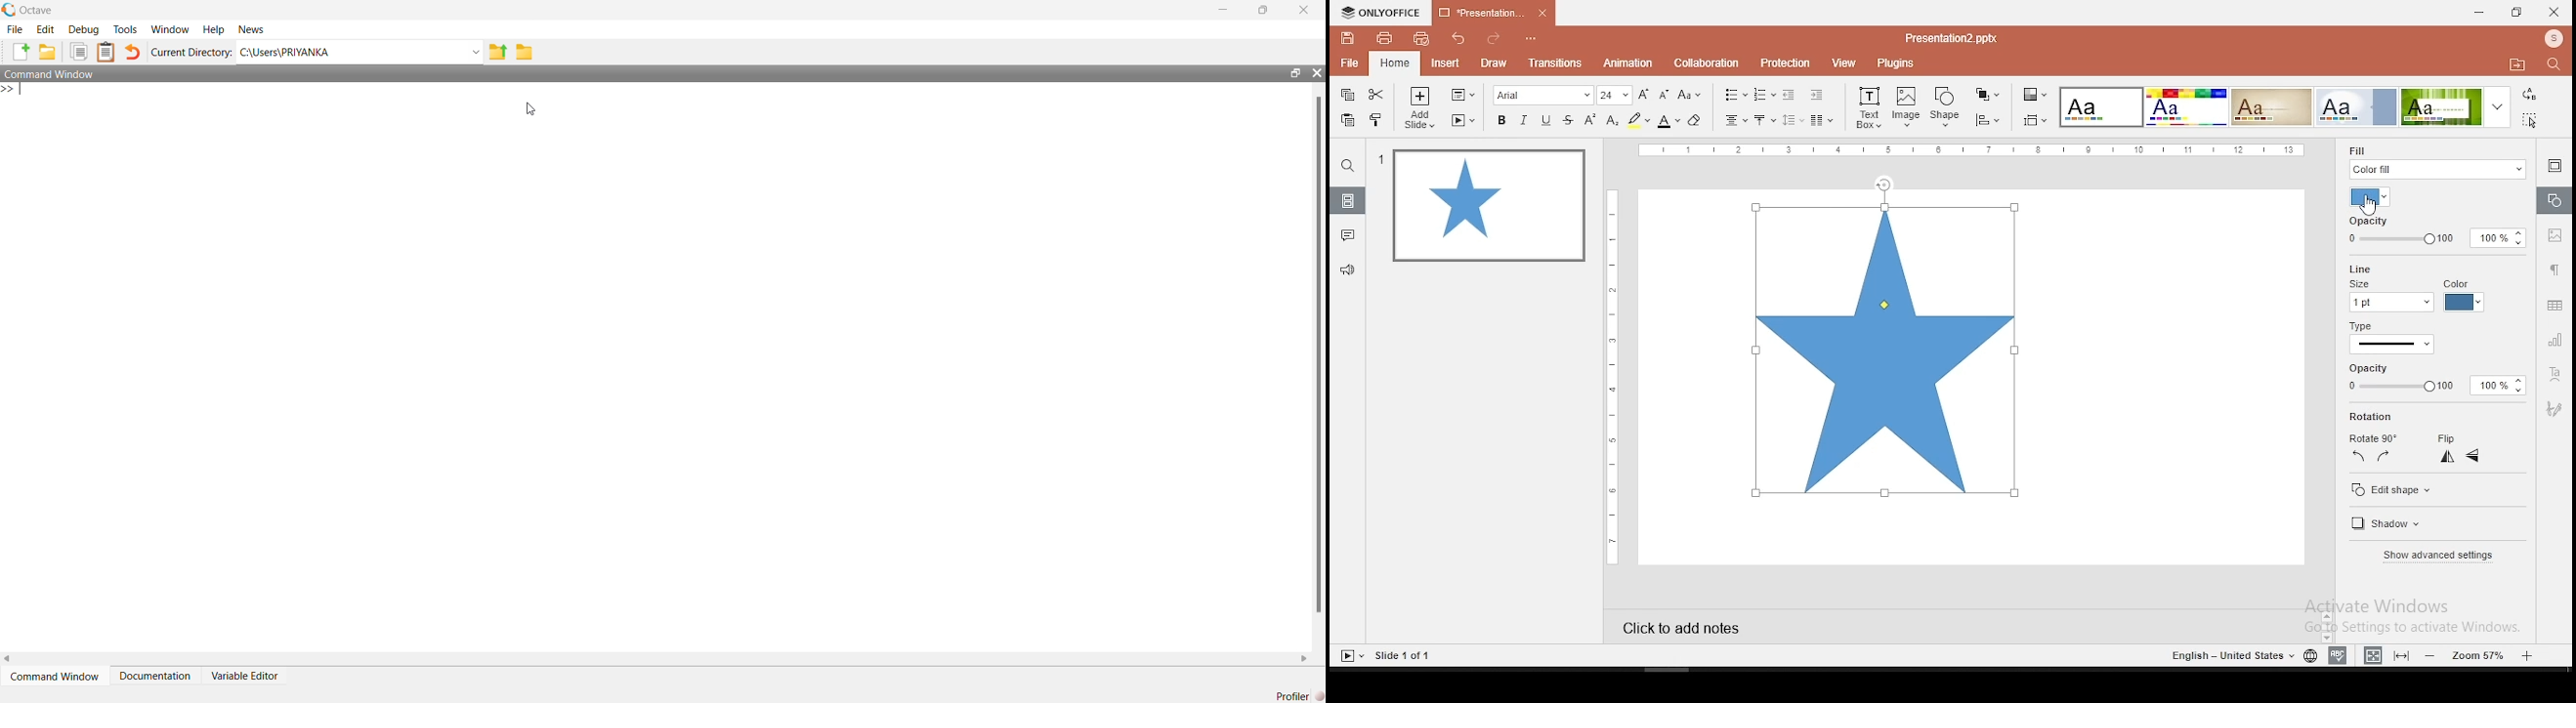 The image size is (2576, 728). I want to click on line, so click(2356, 269).